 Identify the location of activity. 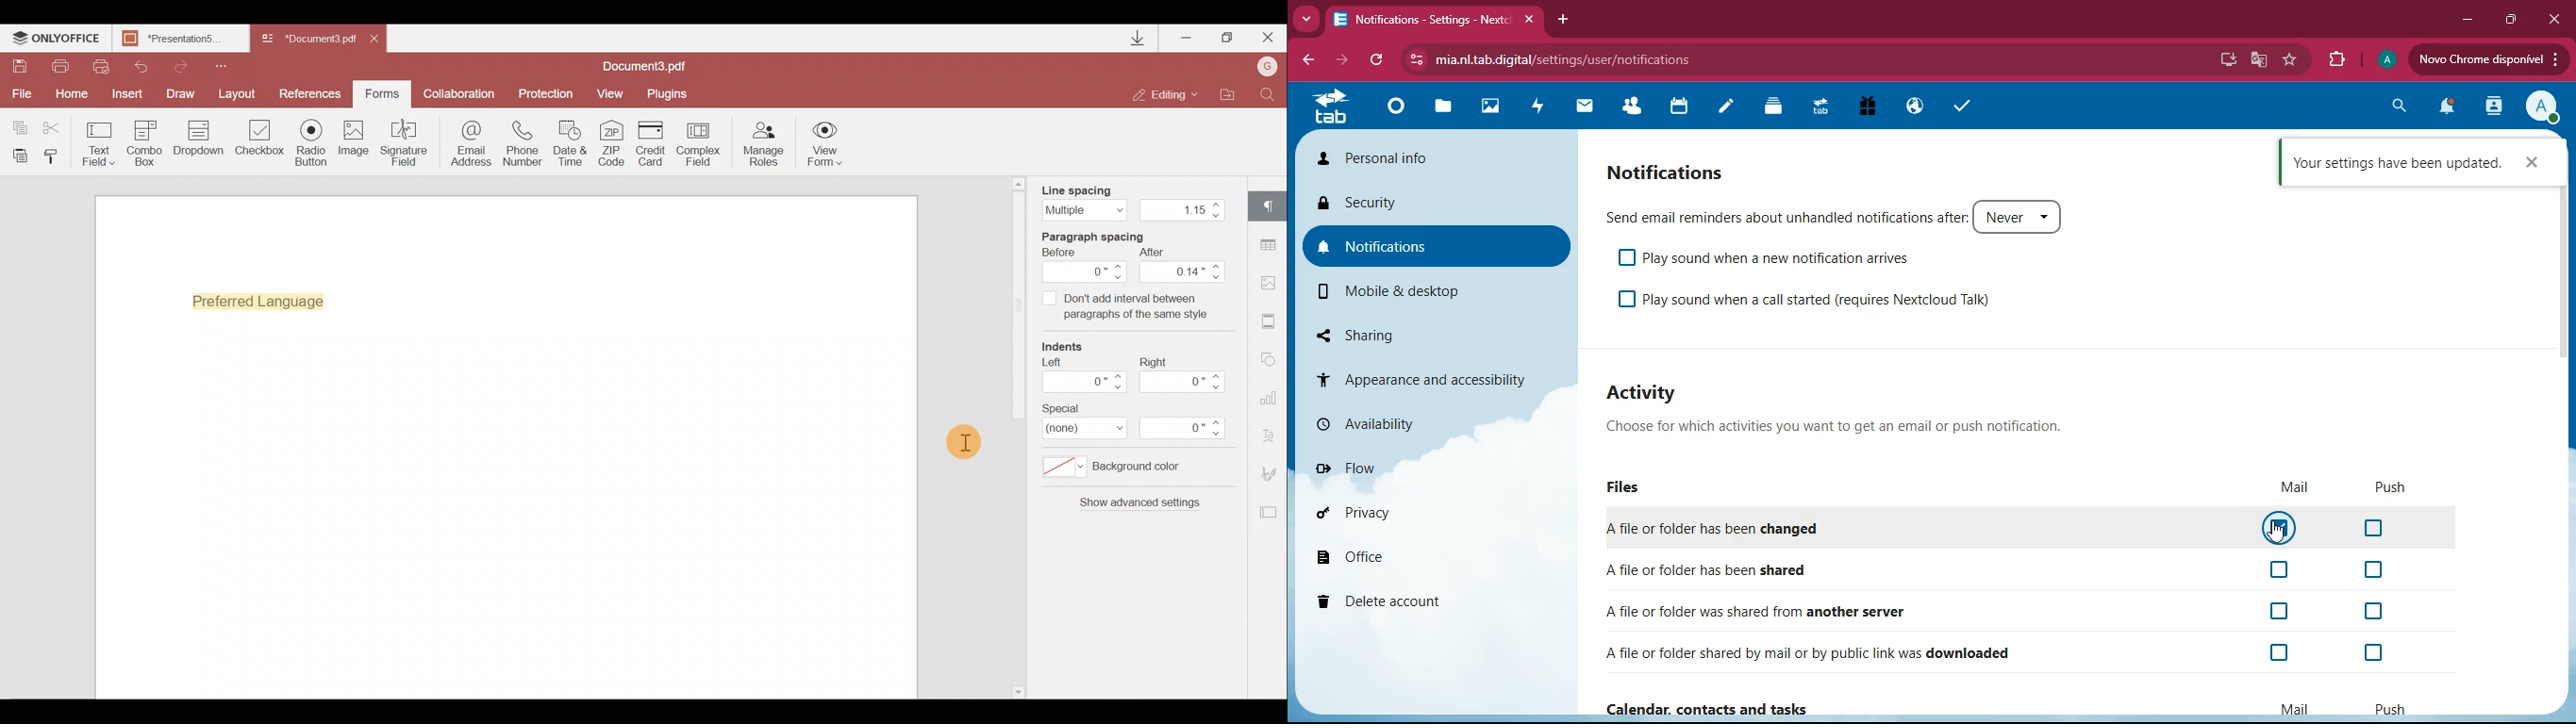
(2496, 106).